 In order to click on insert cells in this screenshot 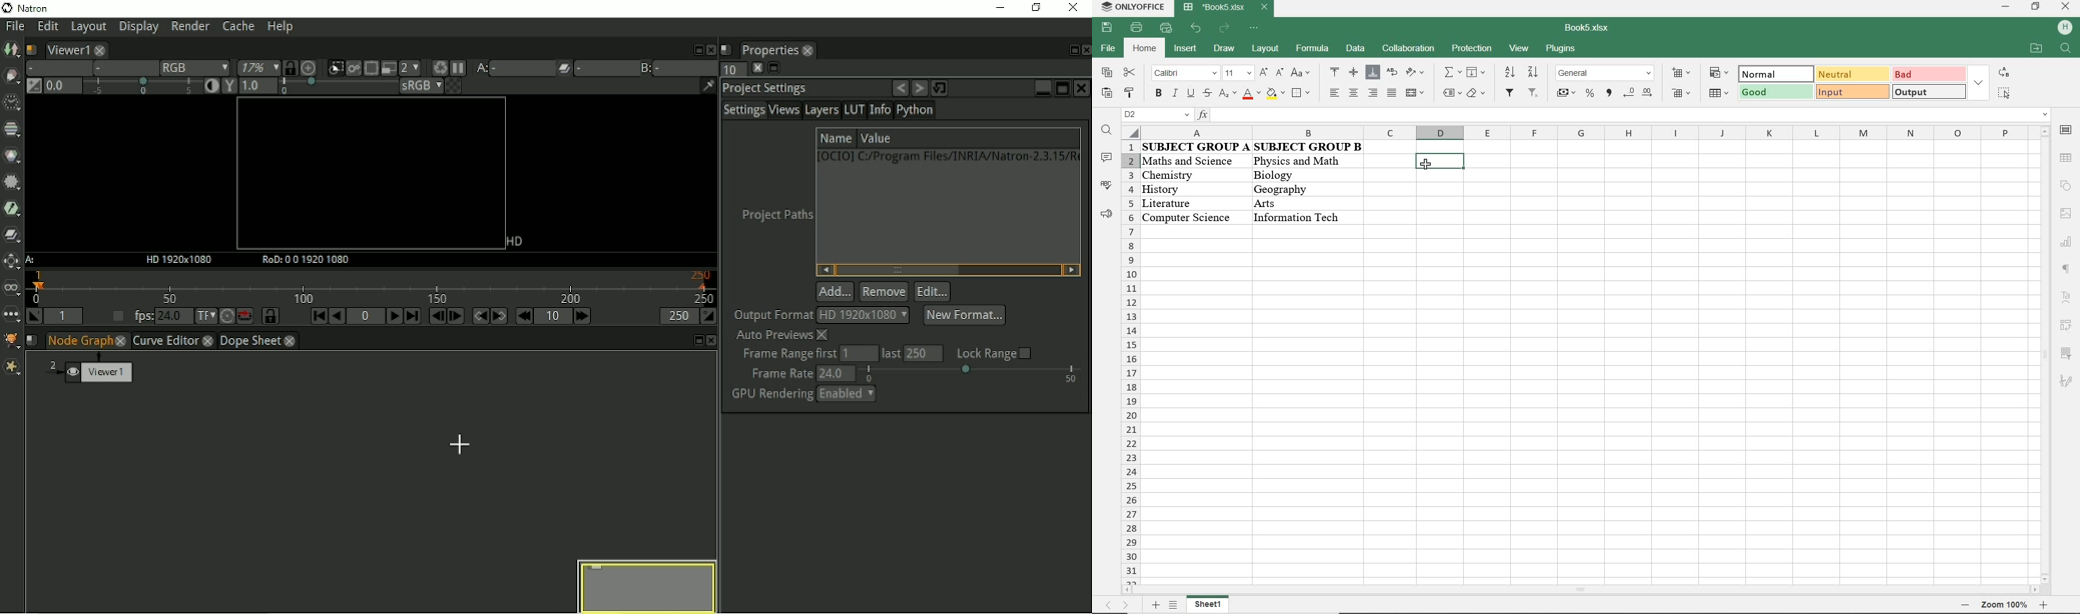, I will do `click(1680, 74)`.